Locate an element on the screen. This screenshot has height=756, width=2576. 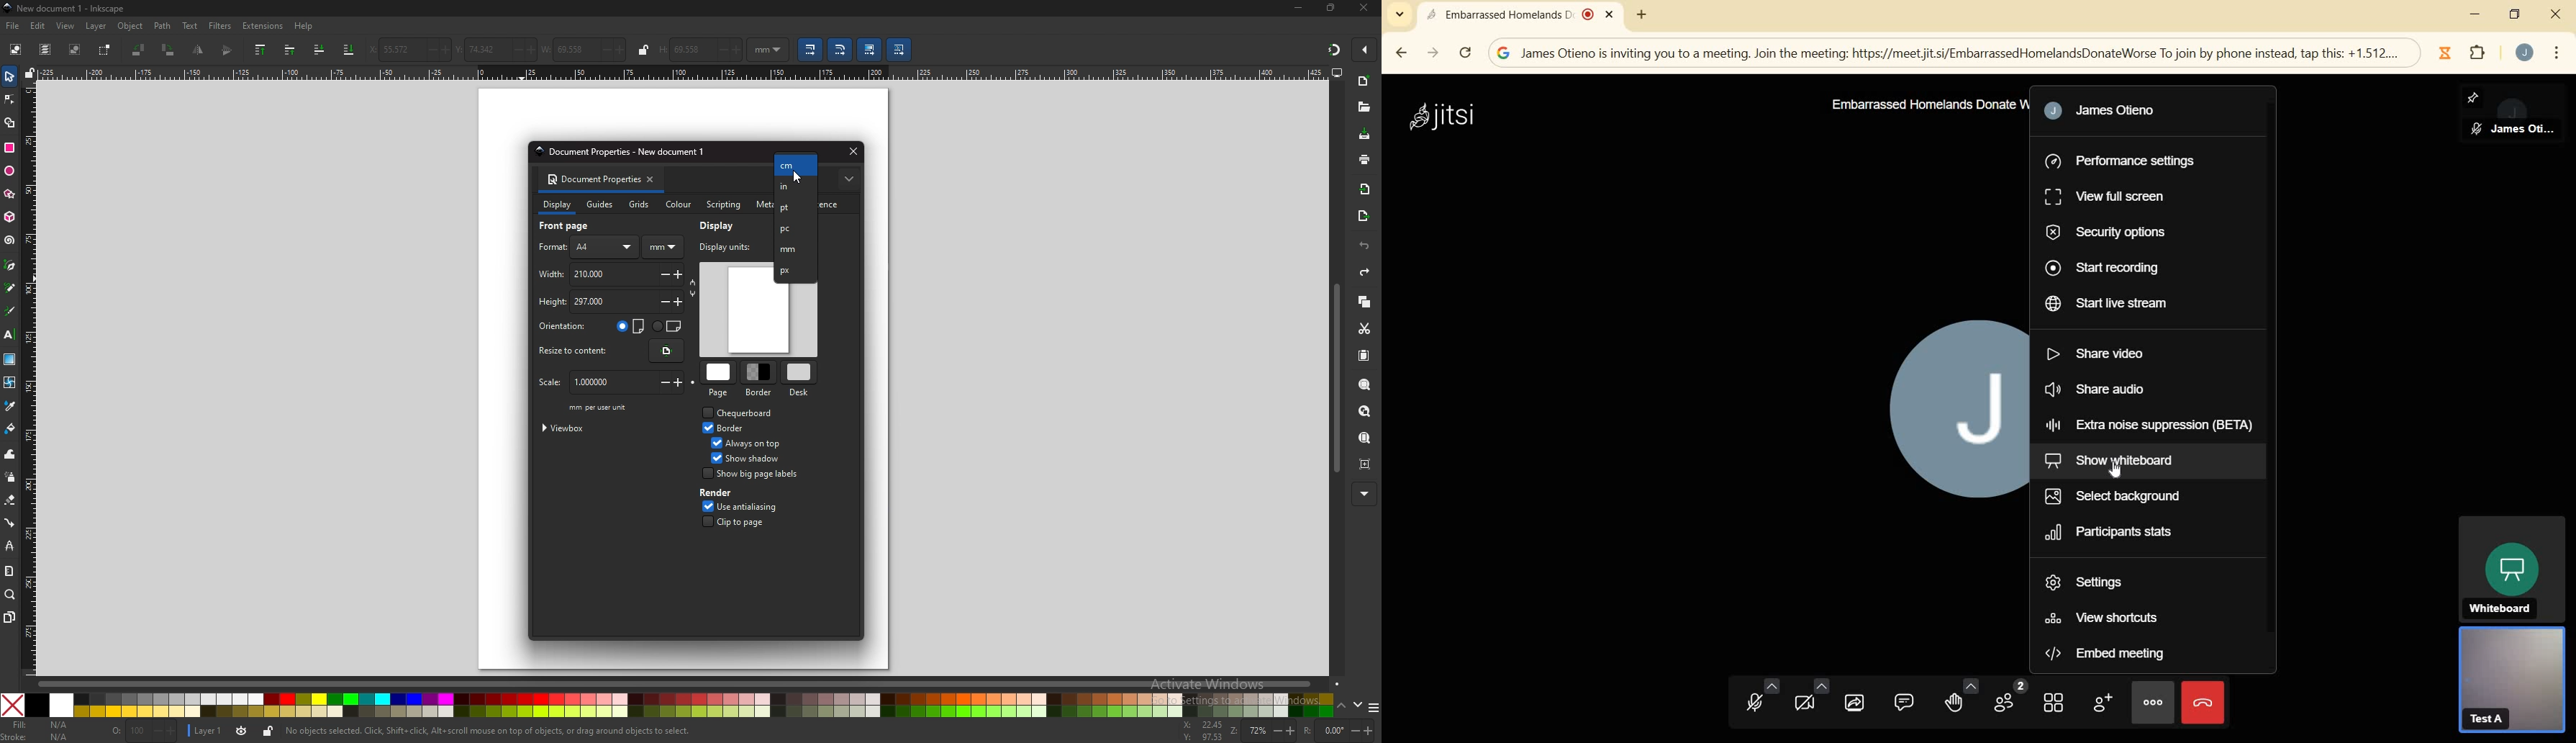
lock guides is located at coordinates (30, 73).